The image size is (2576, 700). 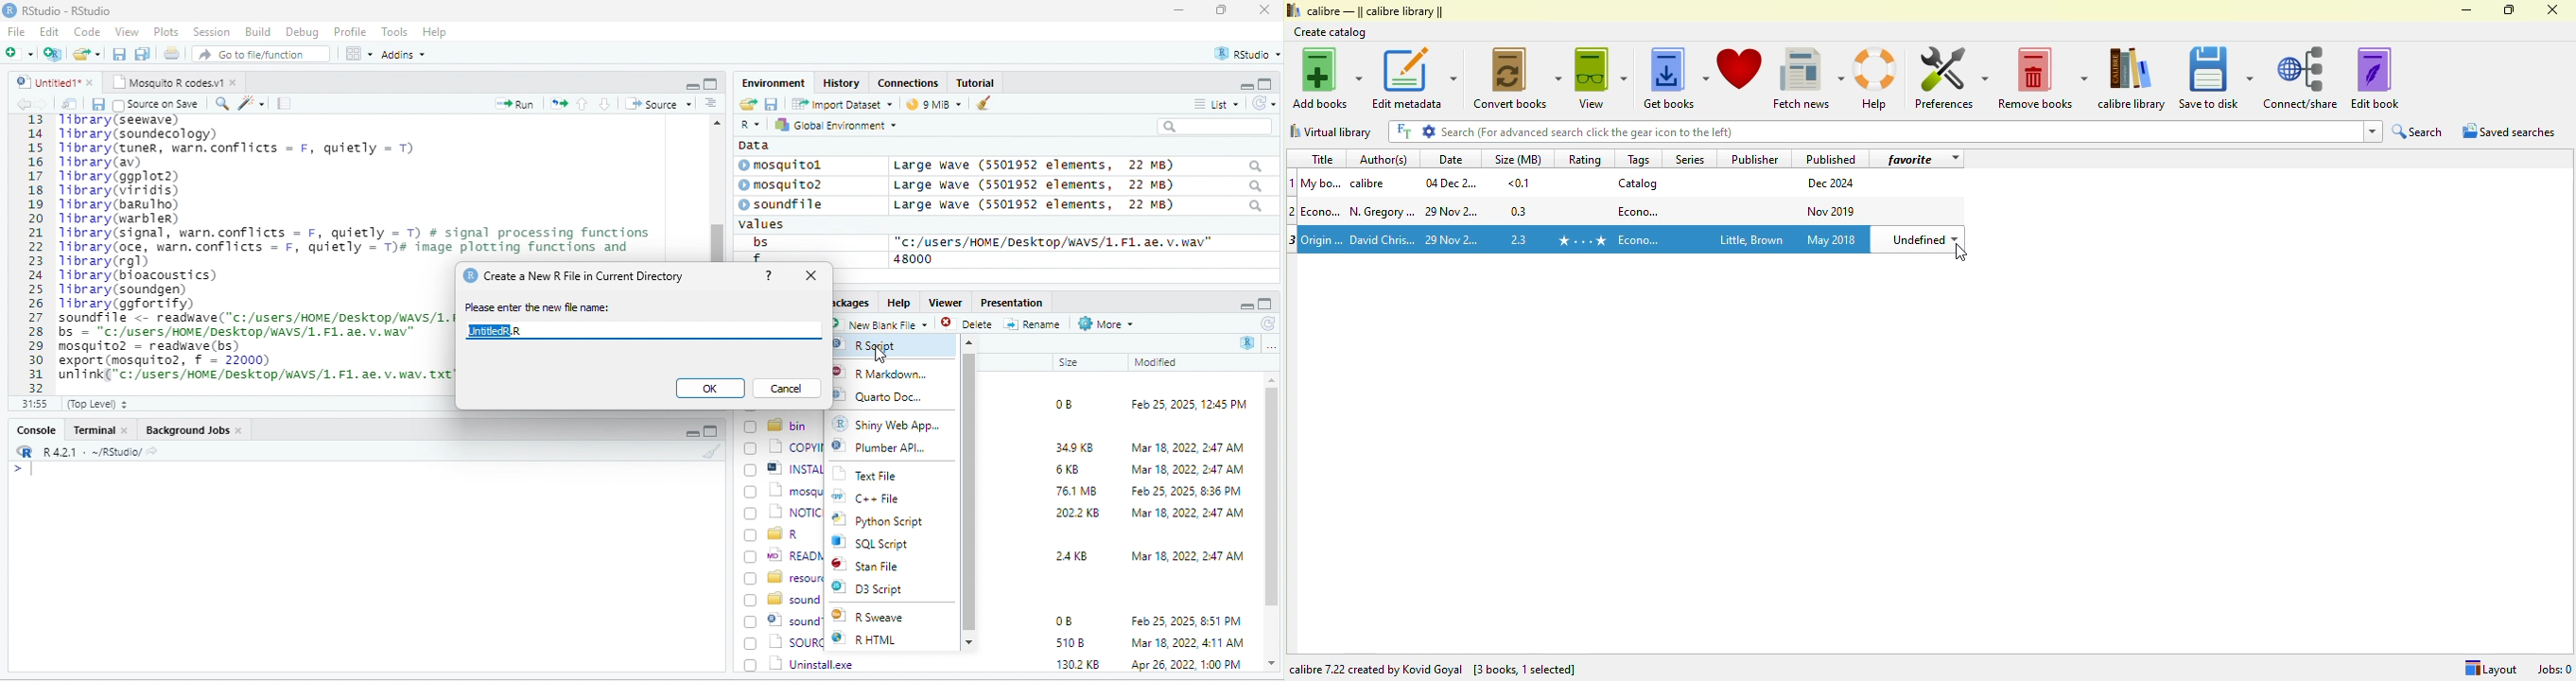 I want to click on Ld bin, so click(x=778, y=424).